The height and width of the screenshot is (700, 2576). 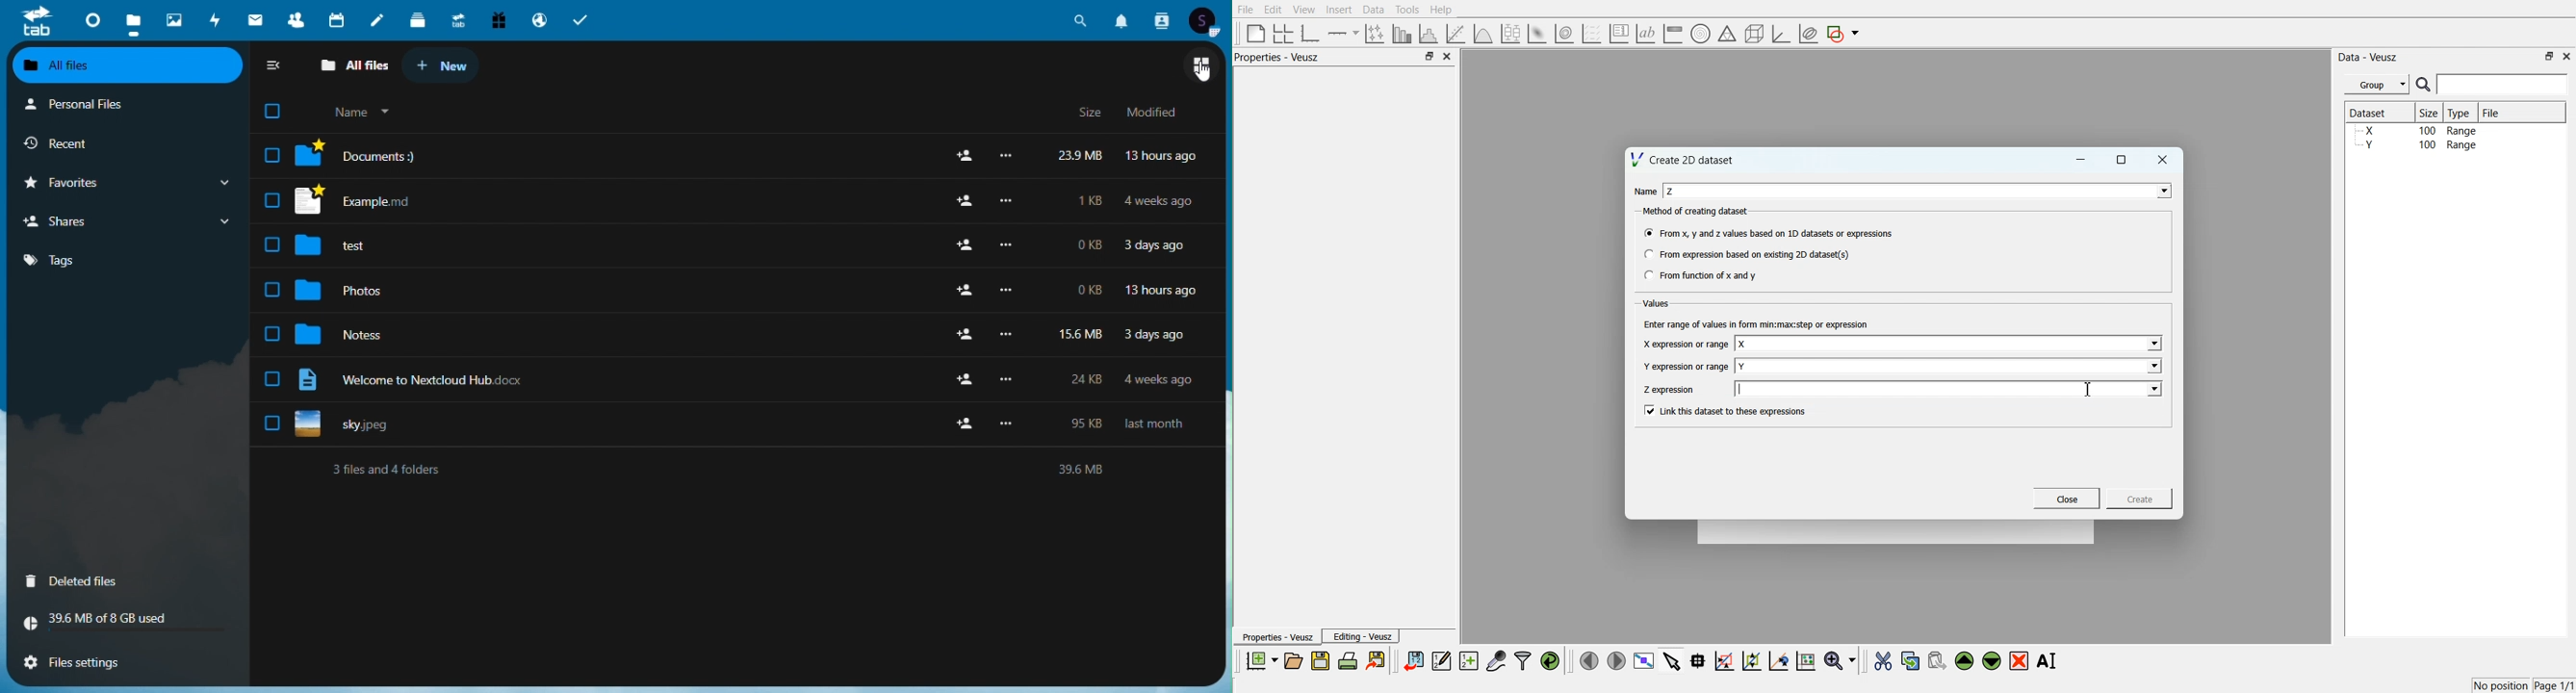 What do you see at coordinates (2375, 112) in the screenshot?
I see `Dataset` at bounding box center [2375, 112].